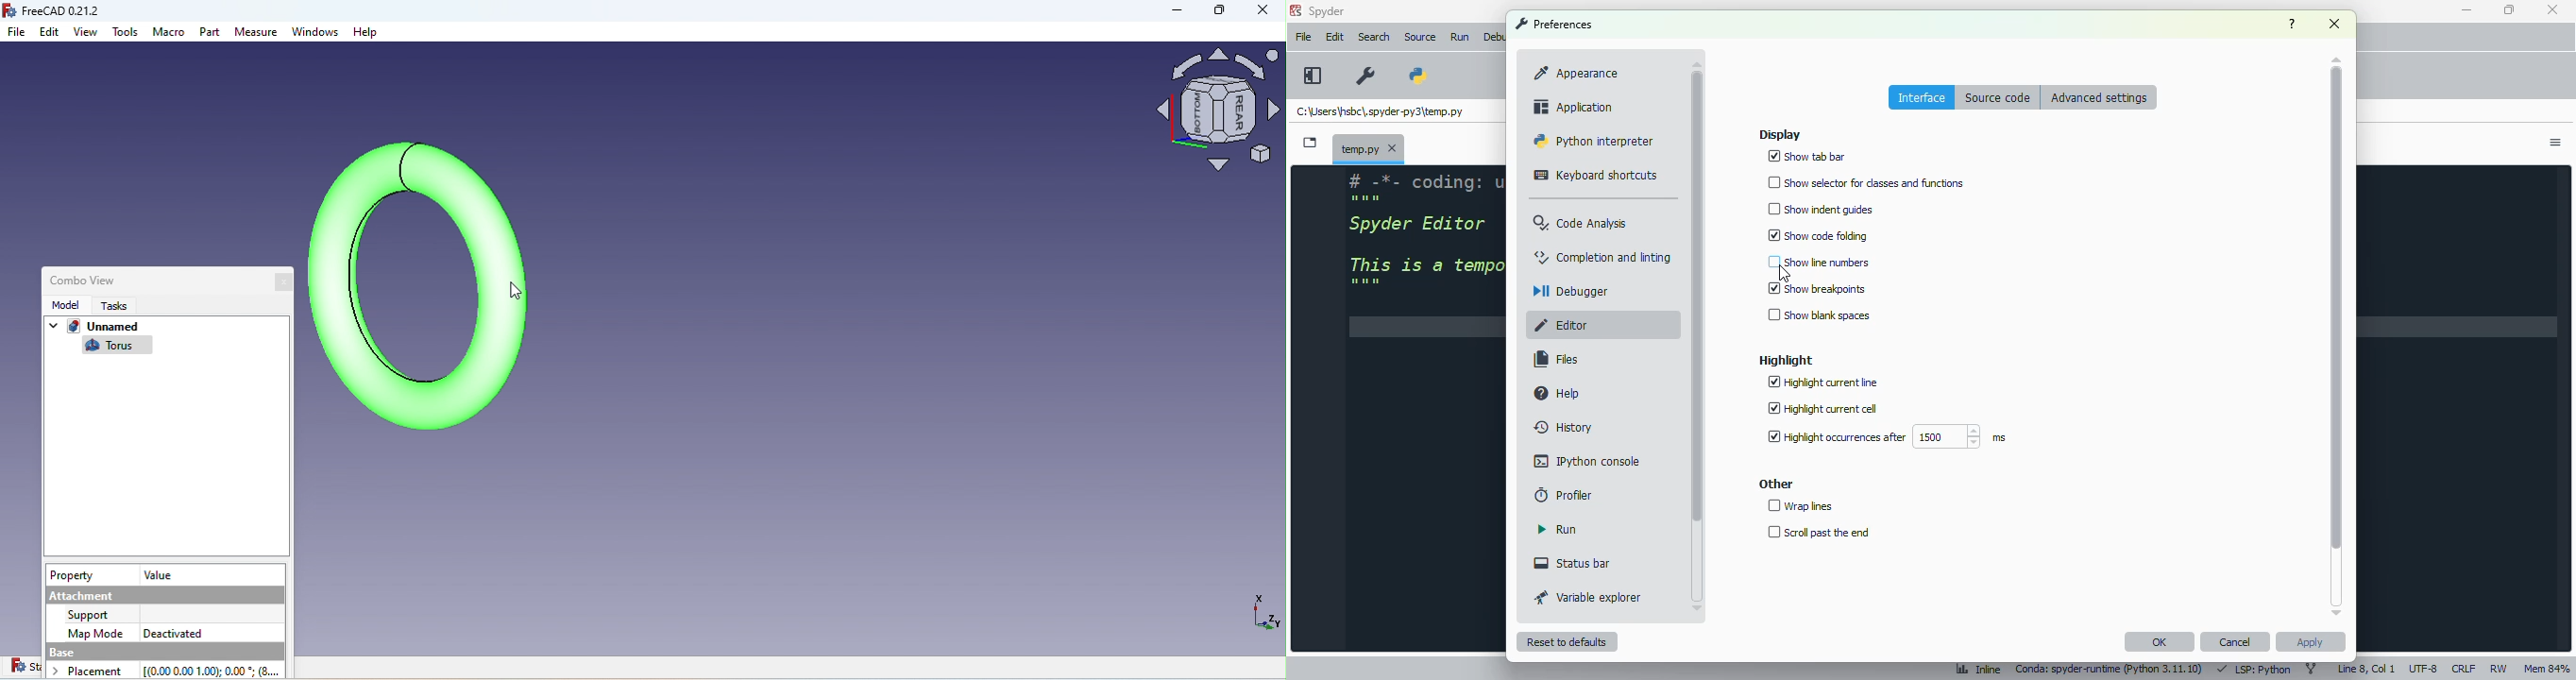  Describe the element at coordinates (2236, 642) in the screenshot. I see `cancel` at that location.